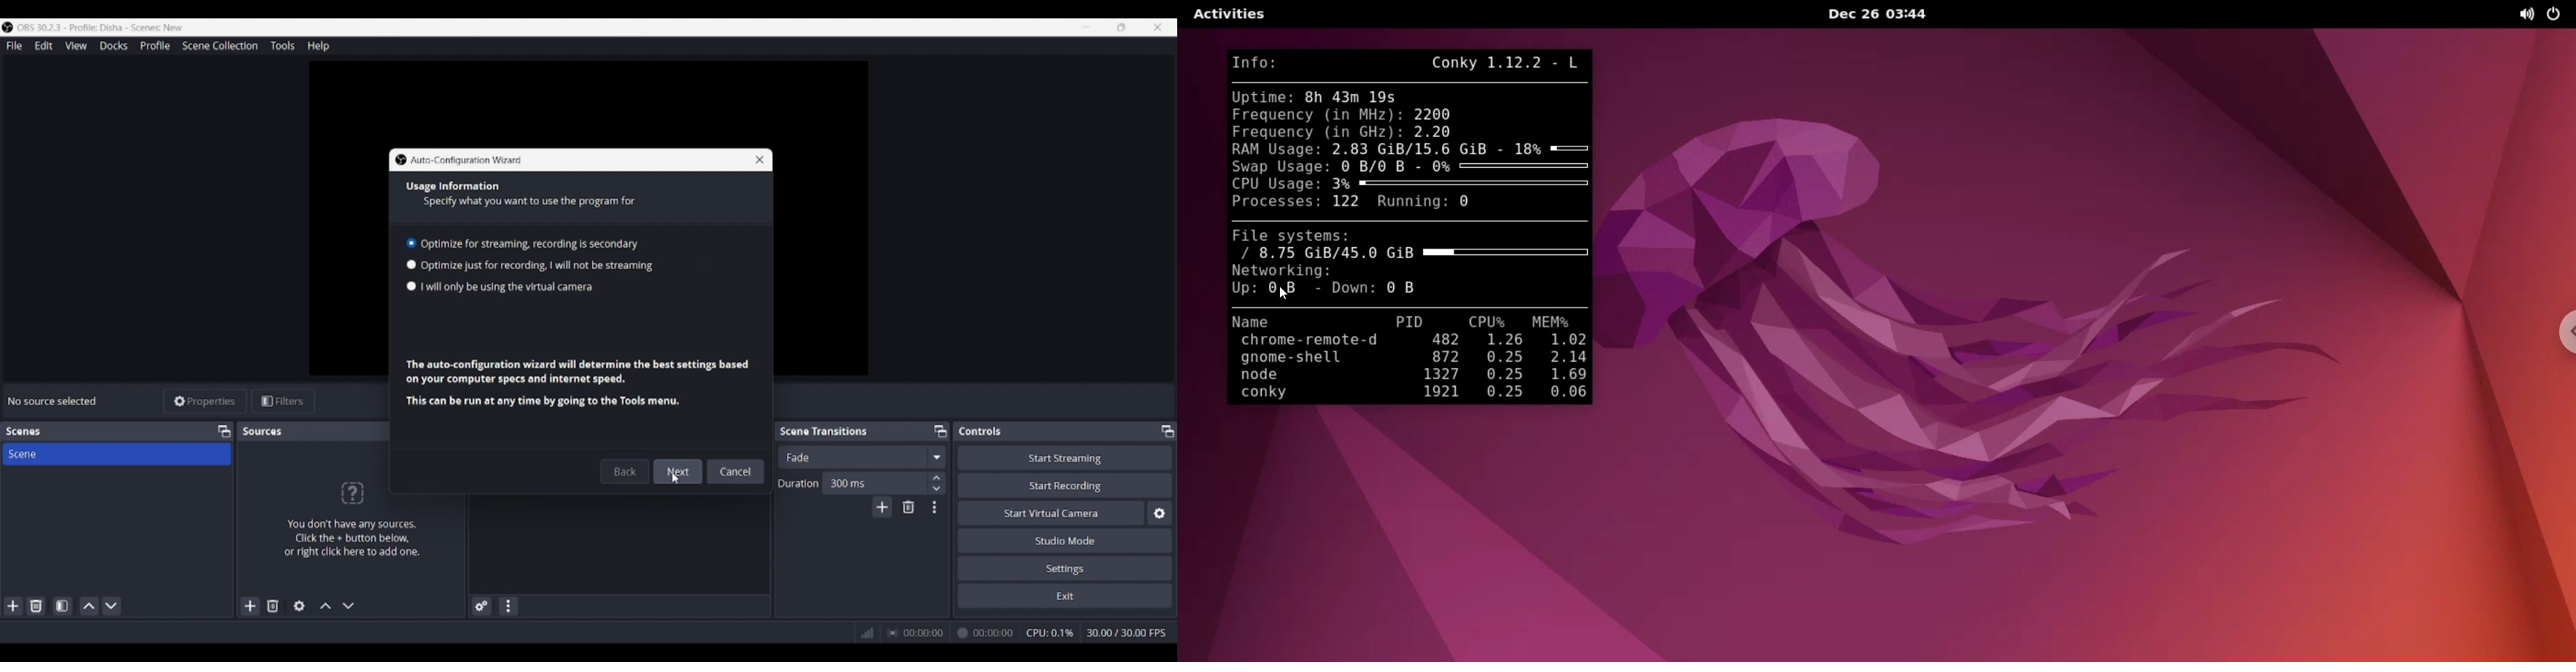  Describe the element at coordinates (522, 242) in the screenshot. I see `Toggle for optimize for streaming, current selection` at that location.